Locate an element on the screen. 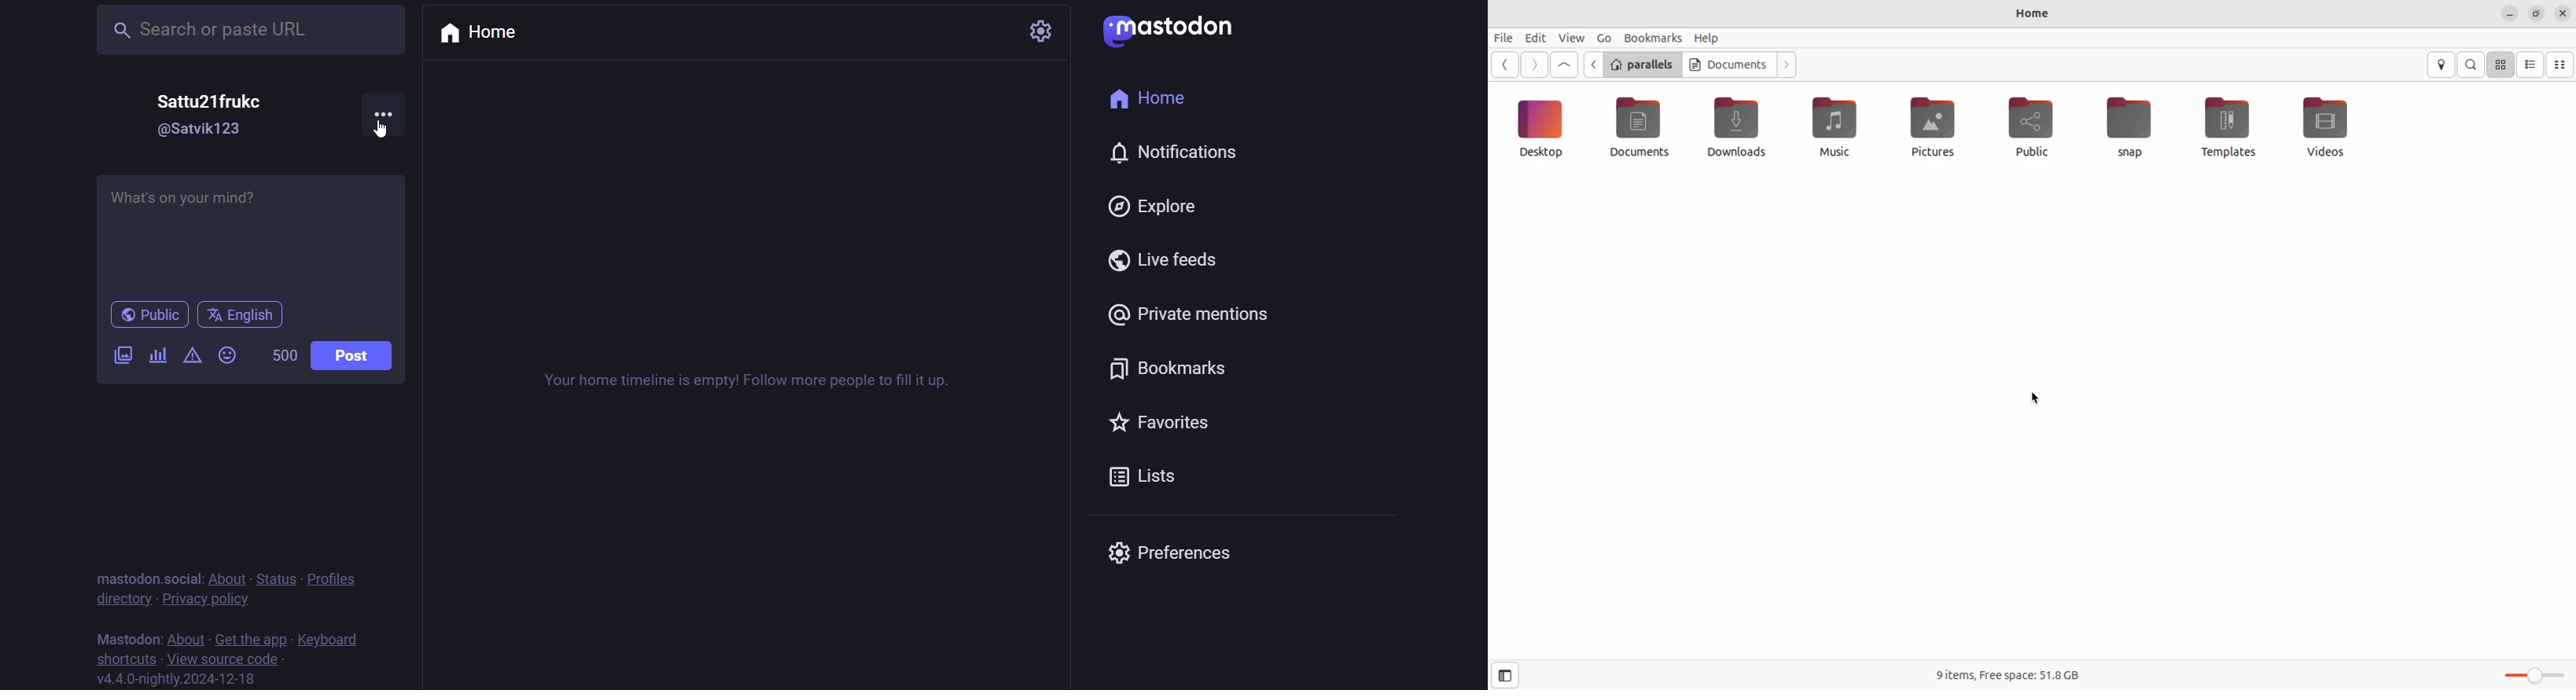 This screenshot has width=2576, height=700. notification is located at coordinates (1177, 152).